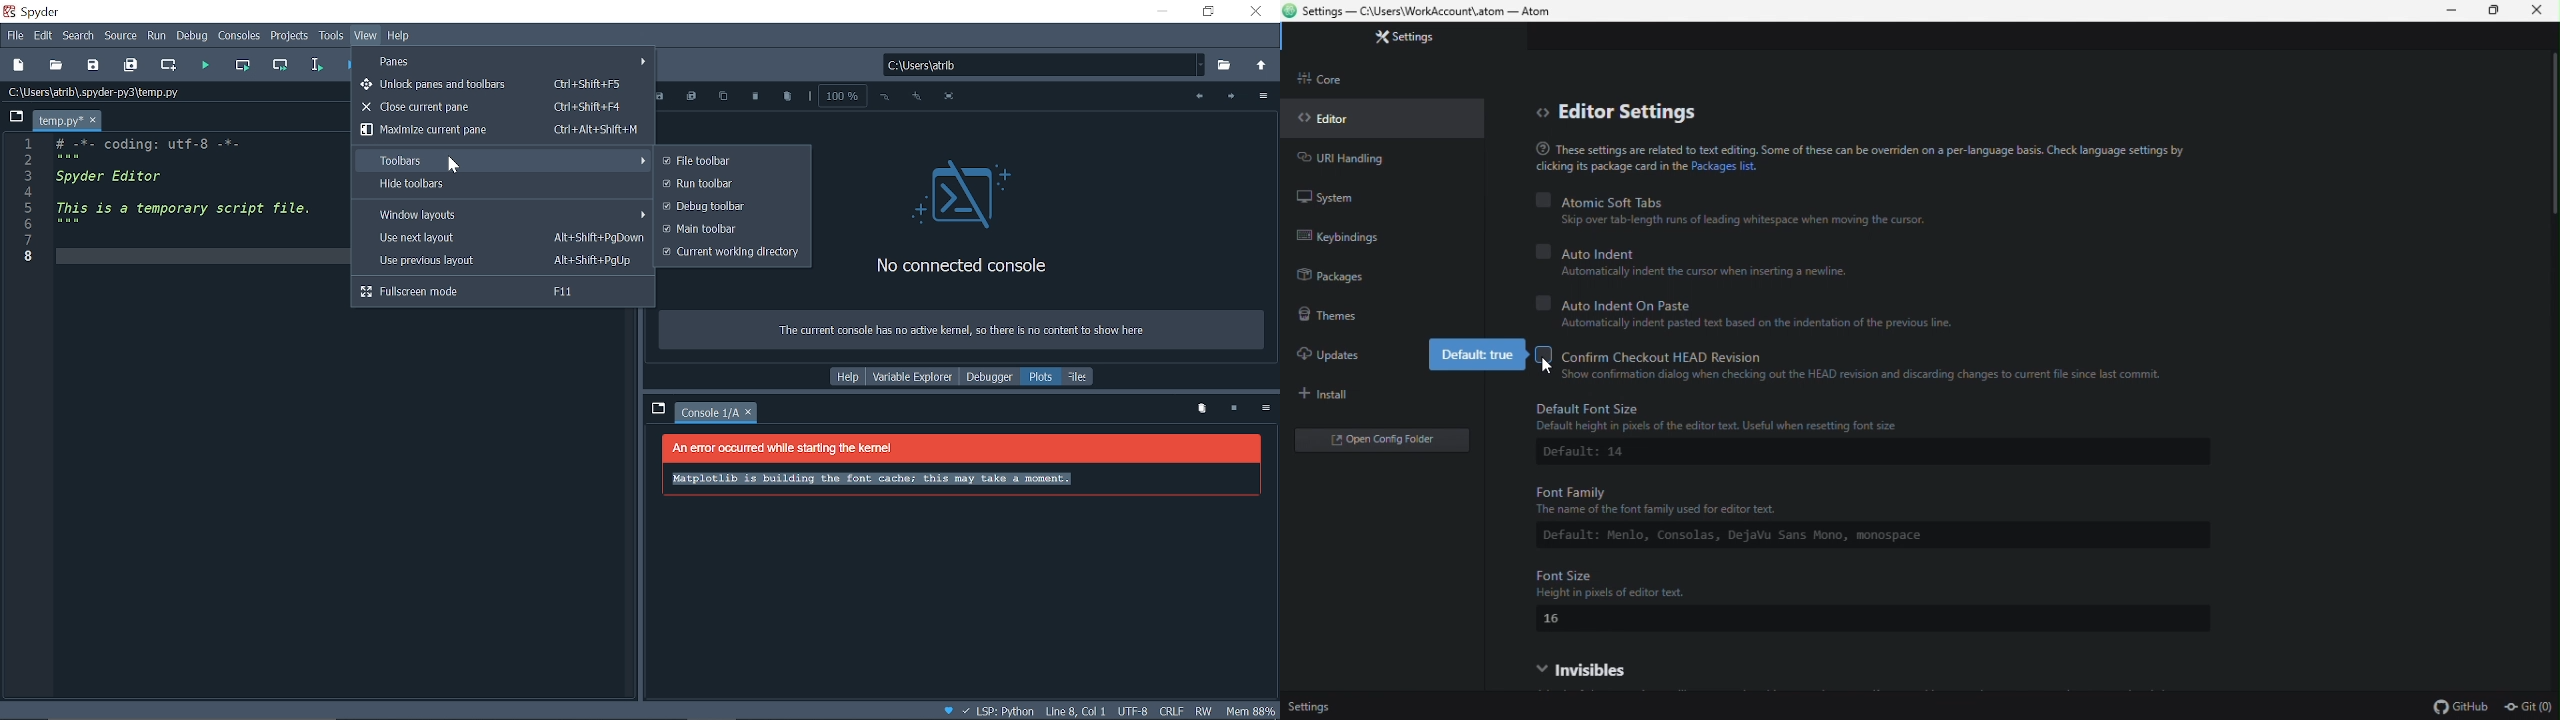  Describe the element at coordinates (349, 65) in the screenshot. I see `Debug file` at that location.